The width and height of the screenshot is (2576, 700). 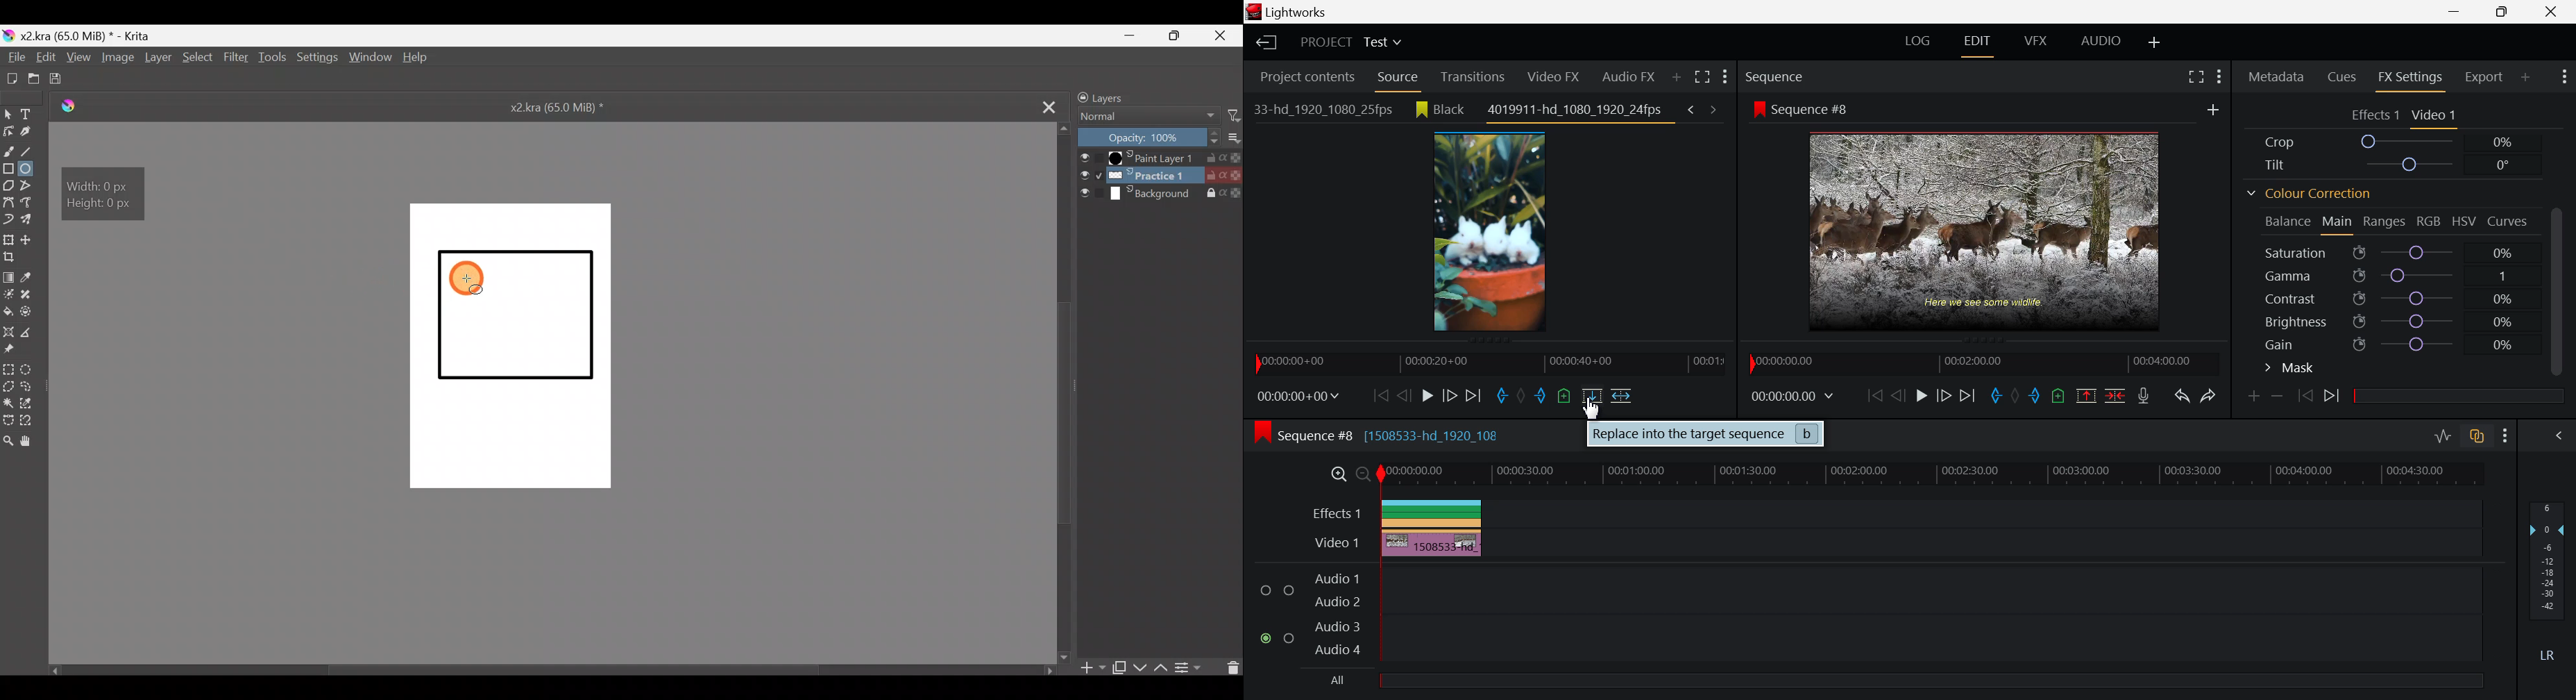 What do you see at coordinates (2386, 222) in the screenshot?
I see `Ranges` at bounding box center [2386, 222].